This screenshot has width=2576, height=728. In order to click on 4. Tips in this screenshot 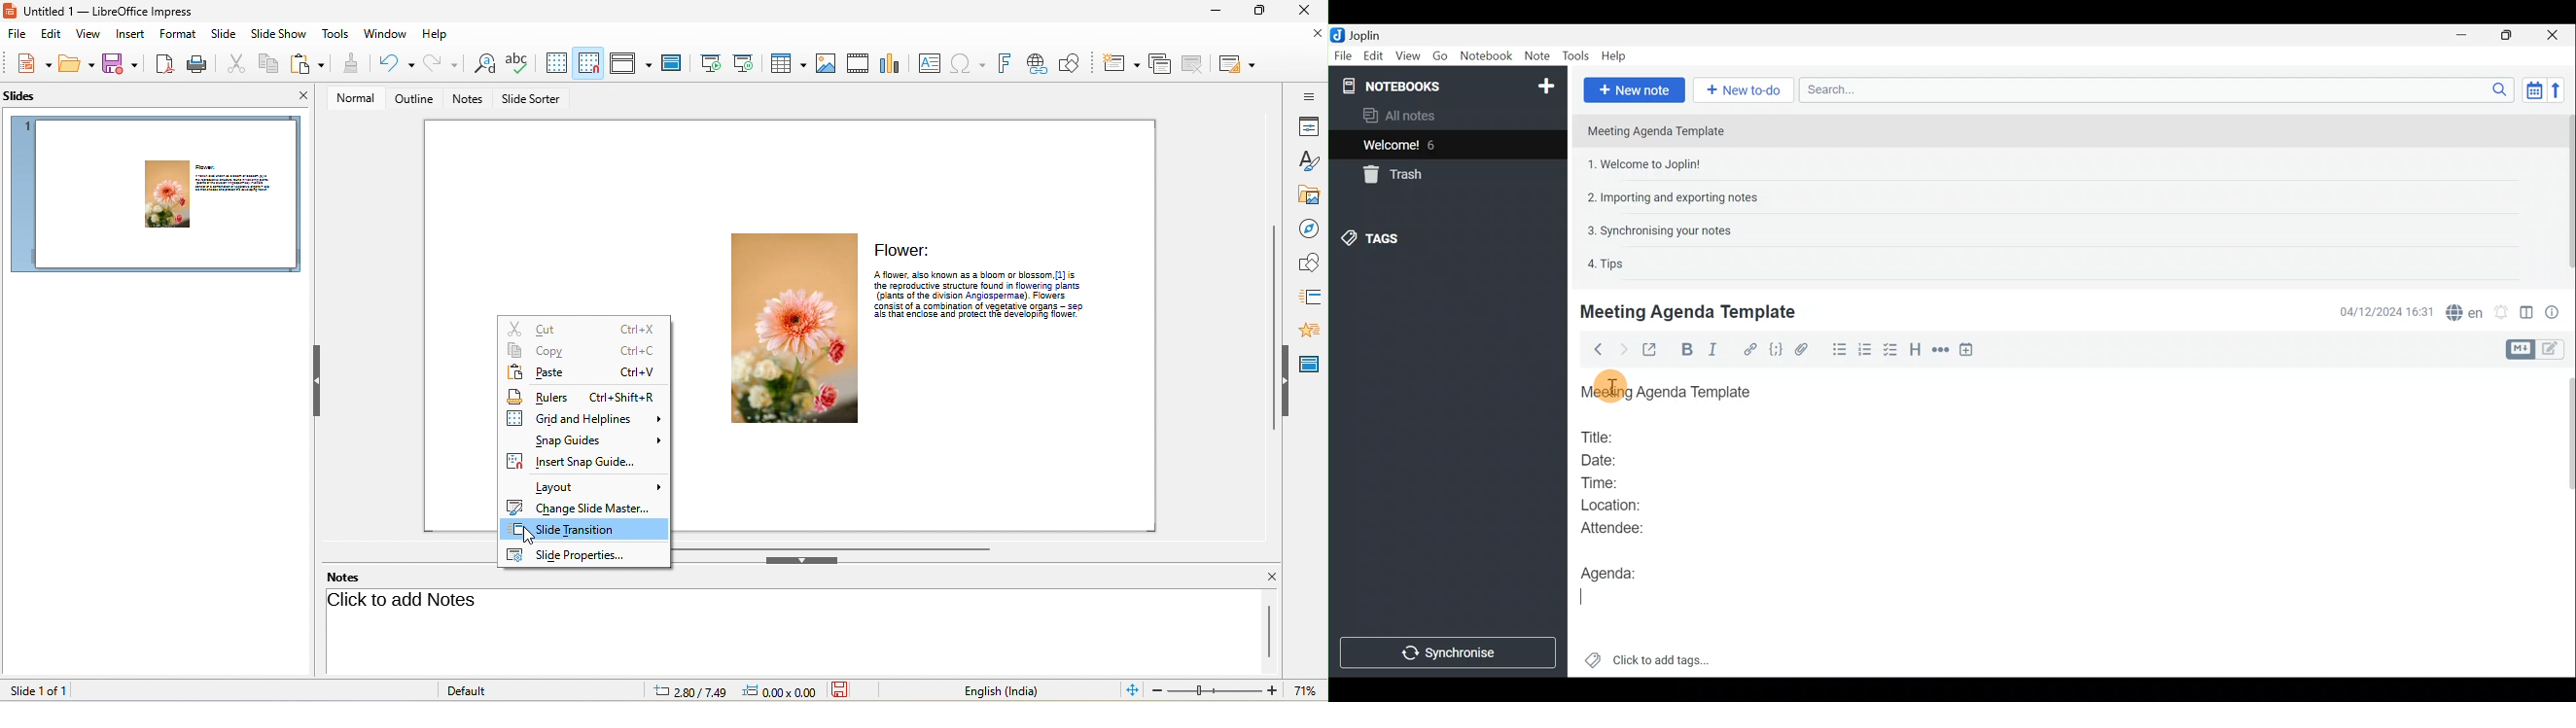, I will do `click(1607, 263)`.